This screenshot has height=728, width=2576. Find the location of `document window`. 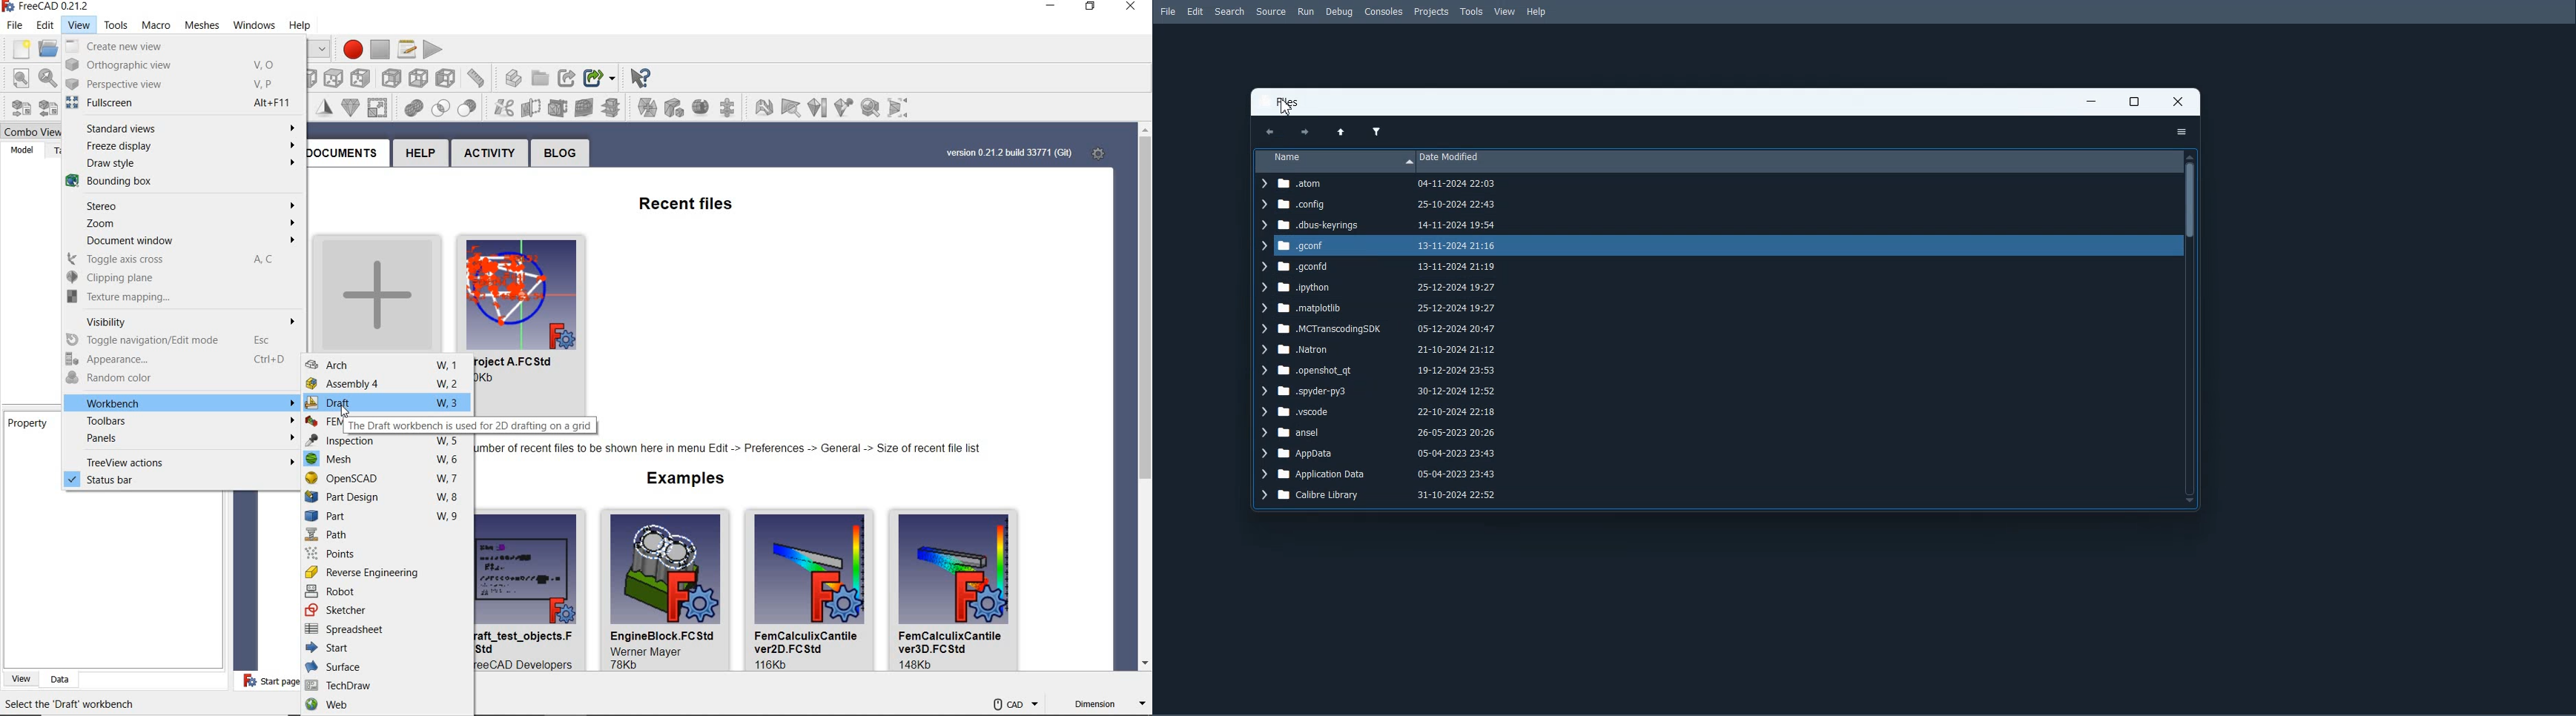

document window is located at coordinates (177, 241).